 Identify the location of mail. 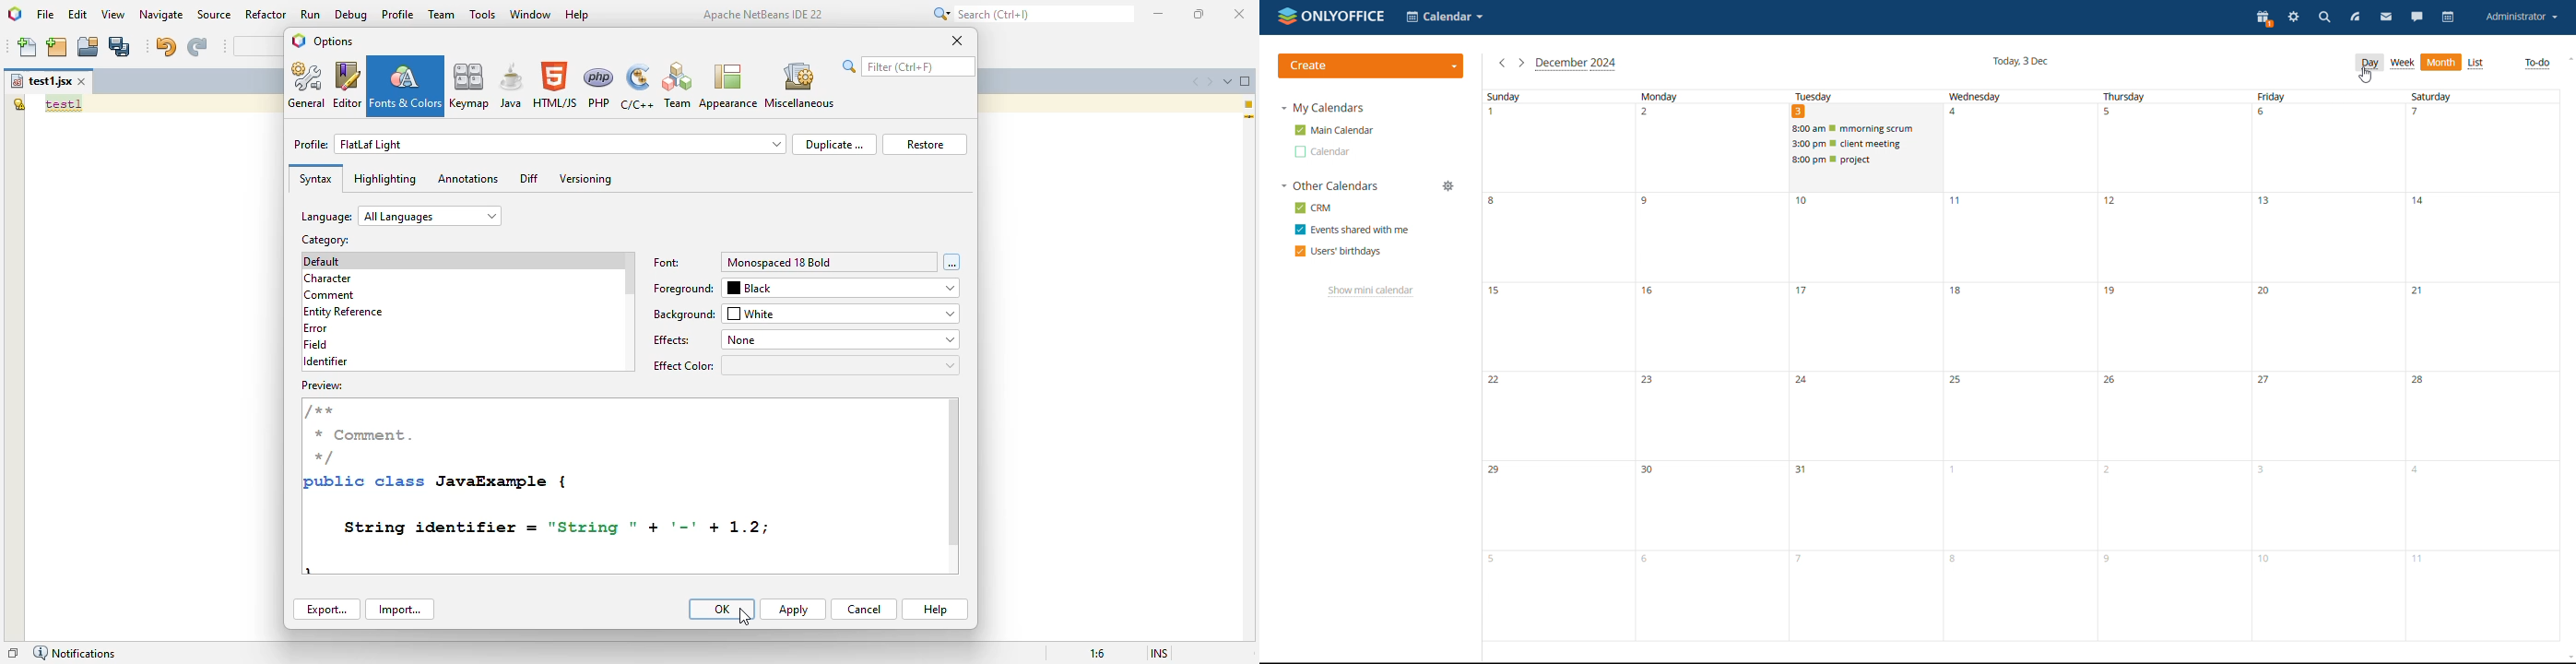
(2385, 17).